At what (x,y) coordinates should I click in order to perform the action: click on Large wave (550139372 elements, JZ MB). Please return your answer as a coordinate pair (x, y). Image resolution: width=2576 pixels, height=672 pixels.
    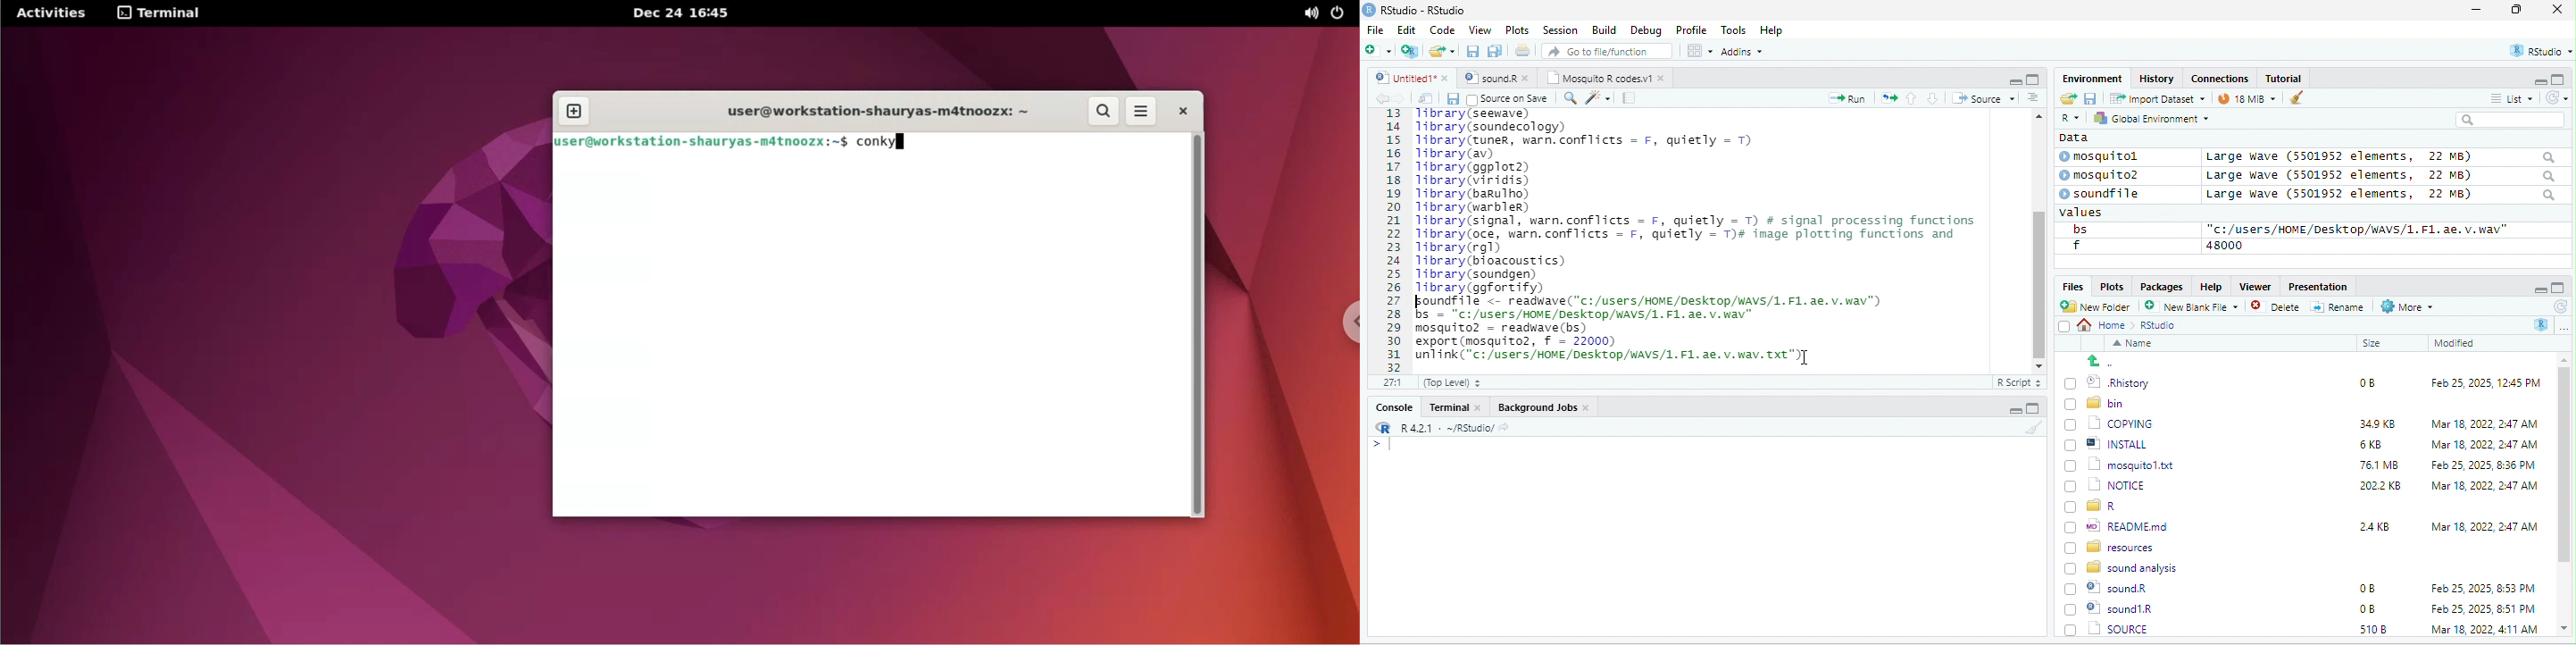
    Looking at the image, I should click on (2382, 175).